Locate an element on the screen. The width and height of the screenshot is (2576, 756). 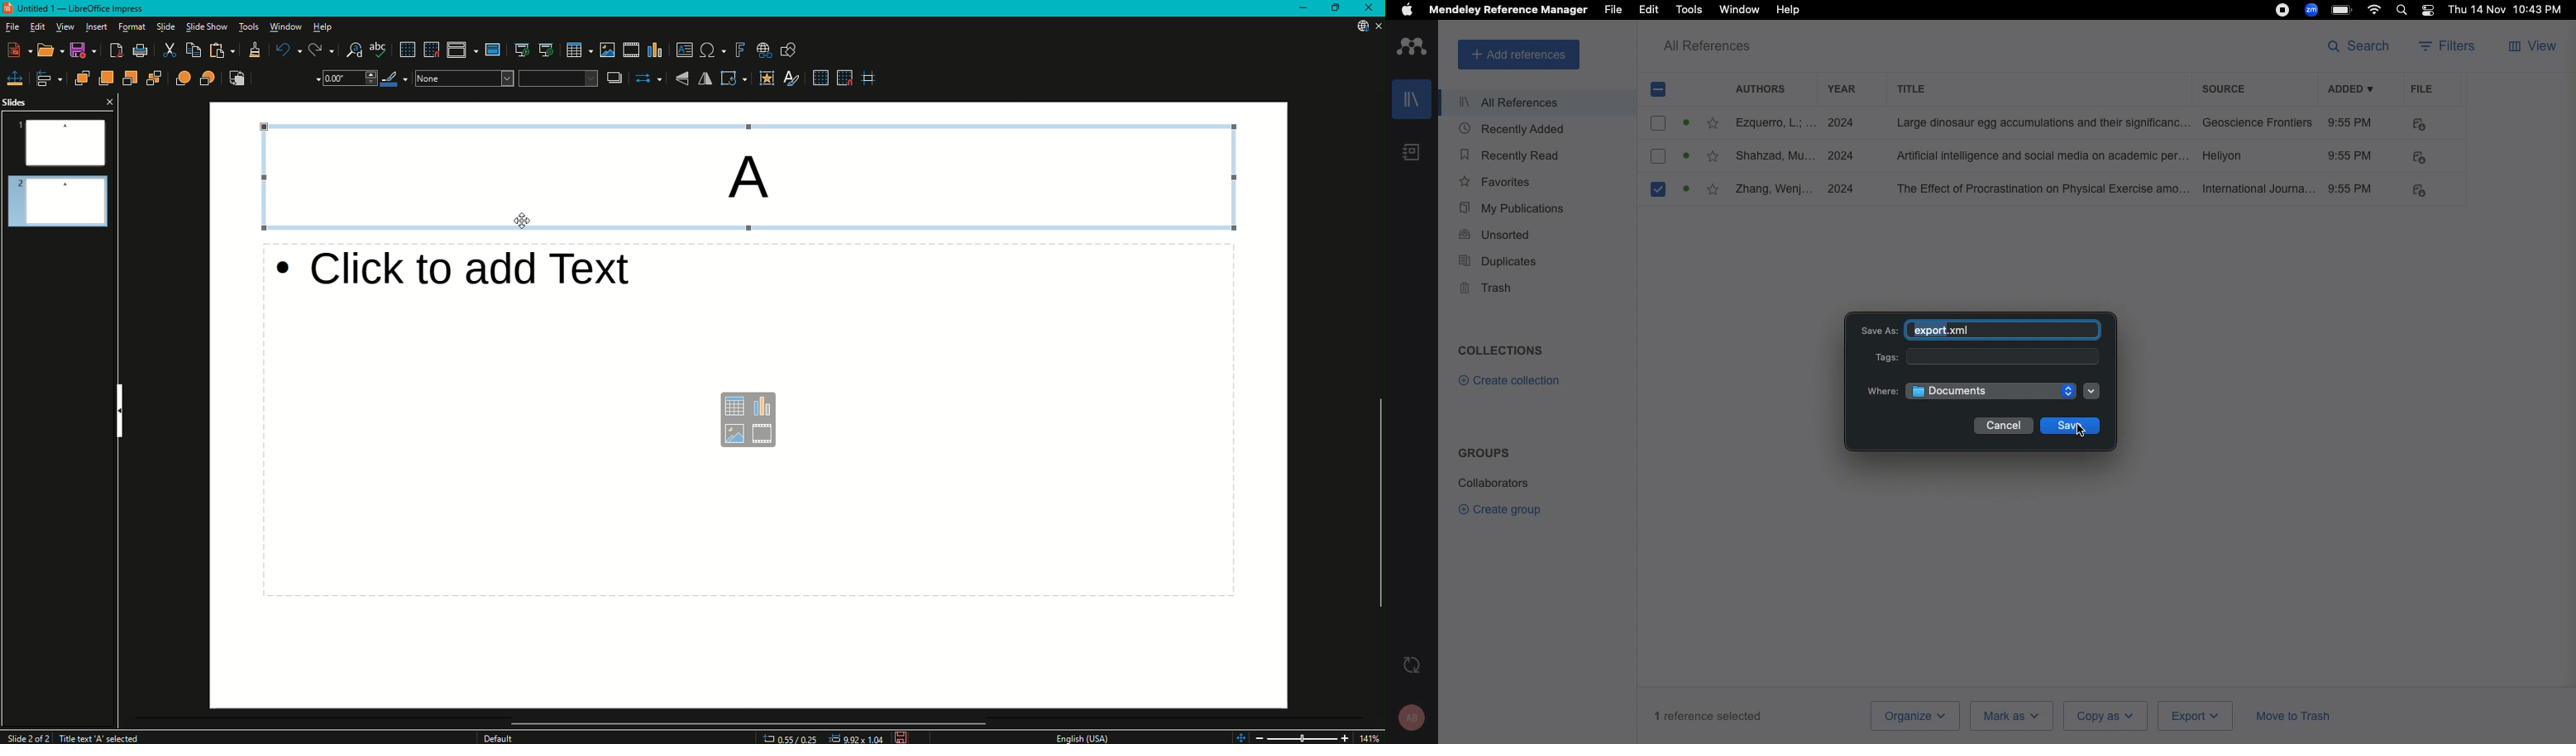
favourite is located at coordinates (1714, 155).